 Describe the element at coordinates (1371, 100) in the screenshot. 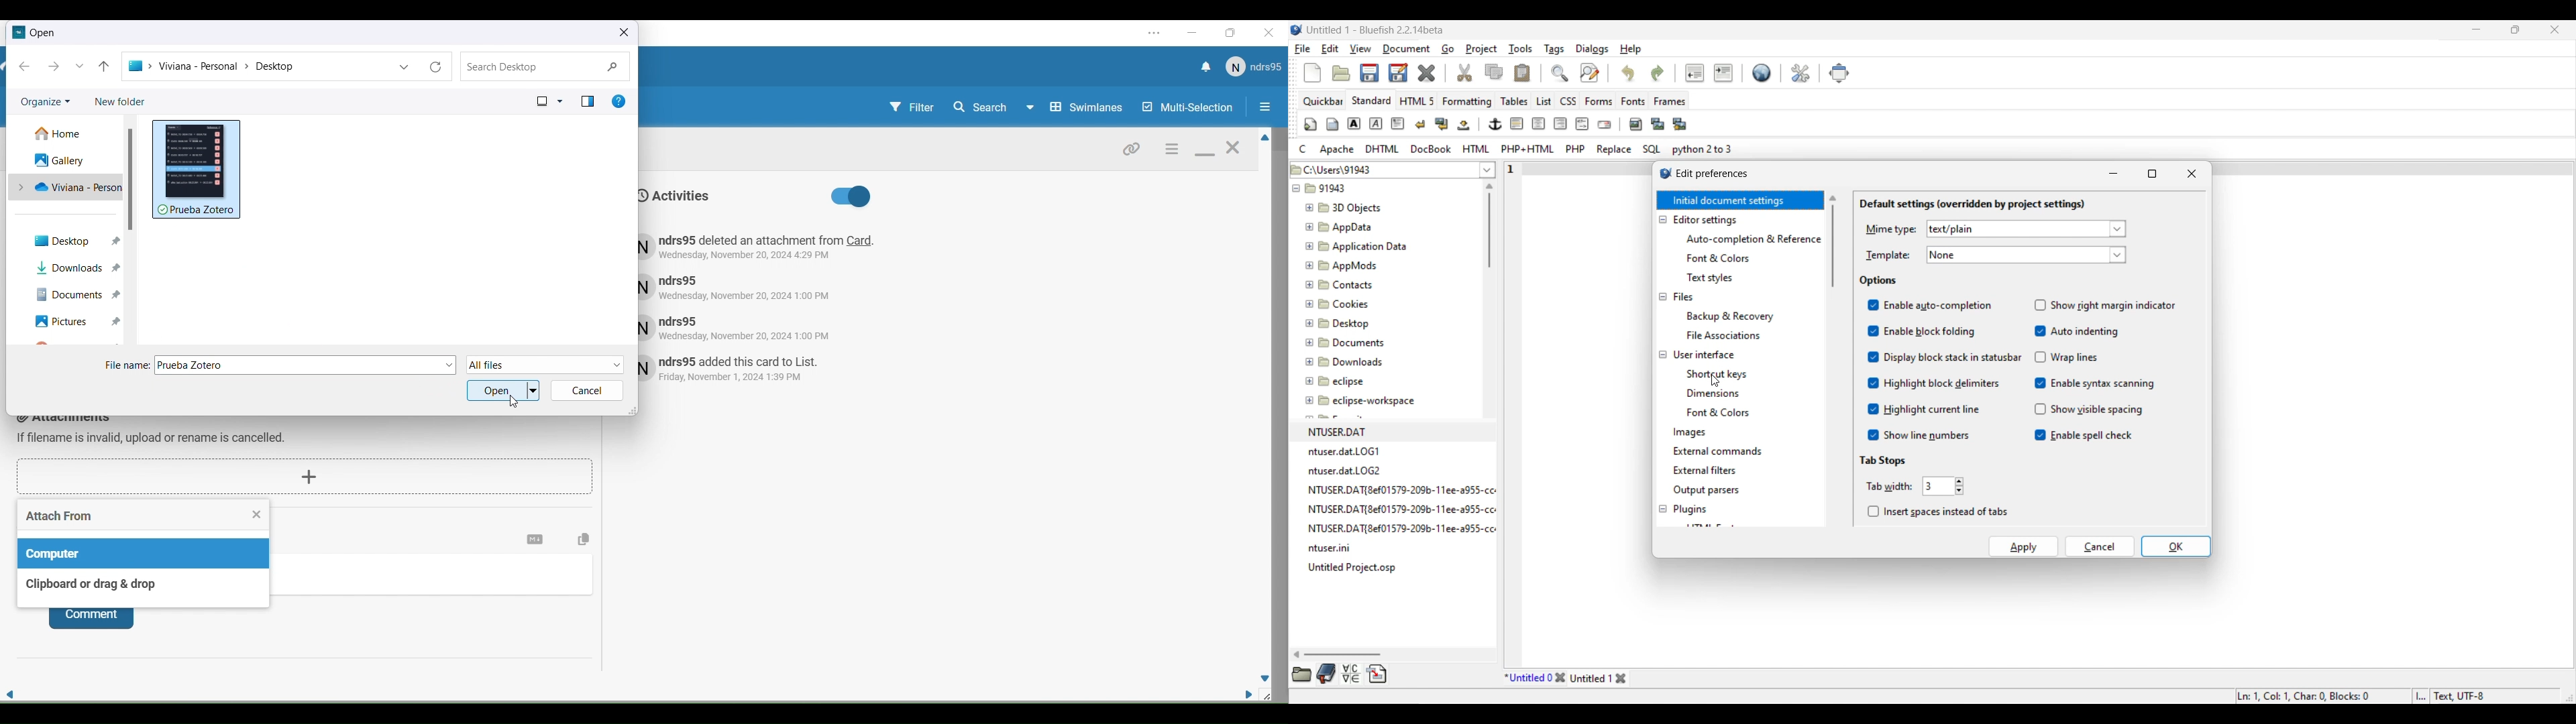

I see `Standard` at that location.